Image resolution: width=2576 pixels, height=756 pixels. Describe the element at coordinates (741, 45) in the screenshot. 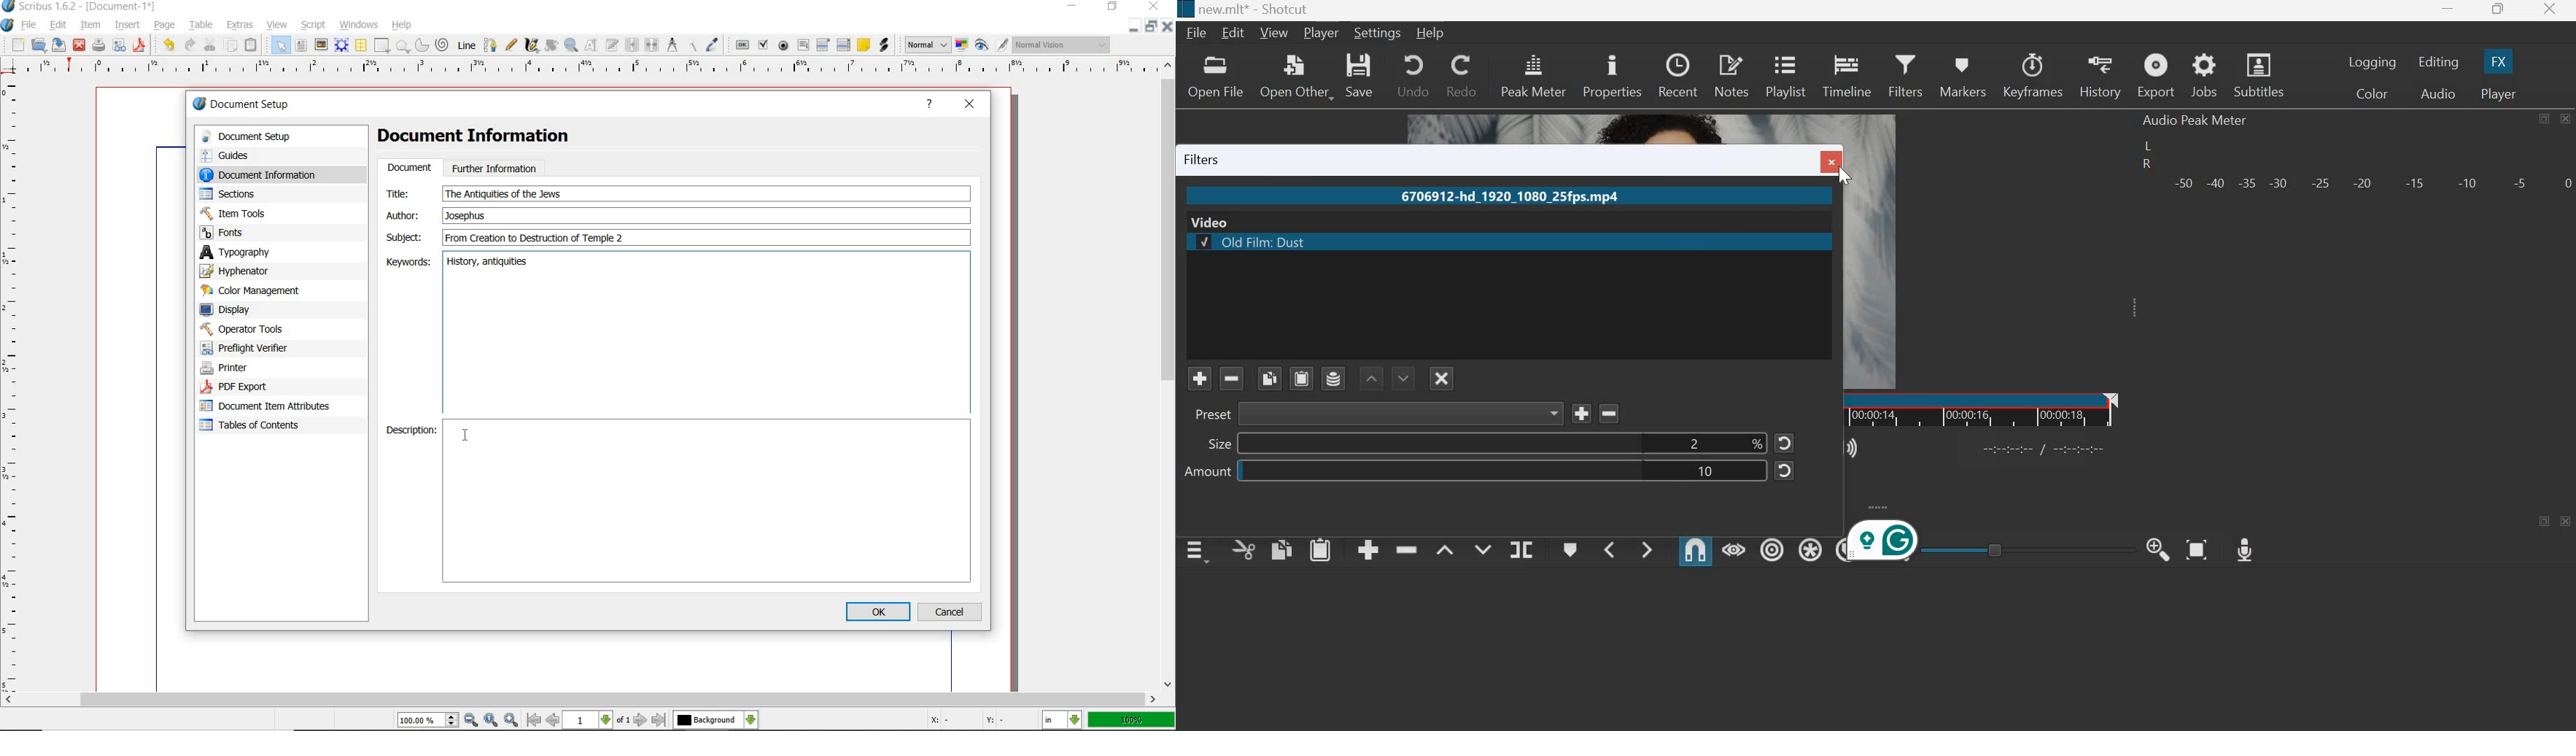

I see `pdf push button` at that location.